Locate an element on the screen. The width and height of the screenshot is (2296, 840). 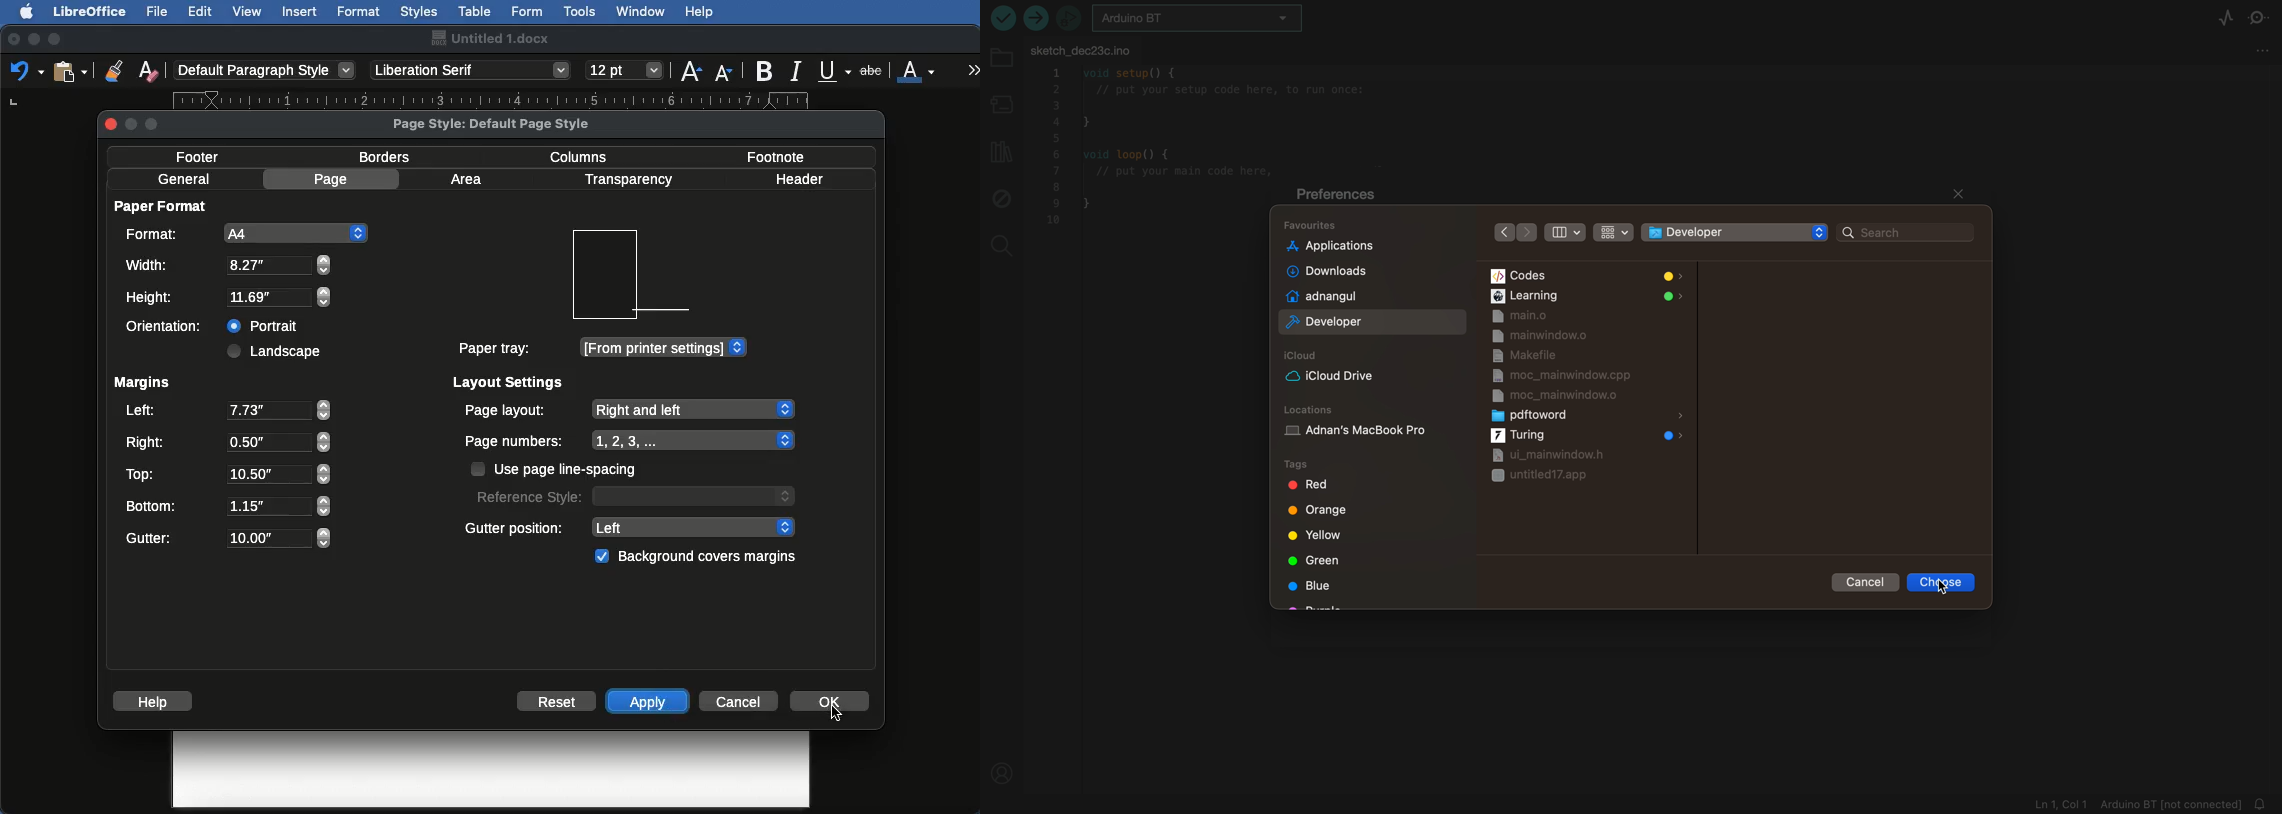
Tools is located at coordinates (581, 12).